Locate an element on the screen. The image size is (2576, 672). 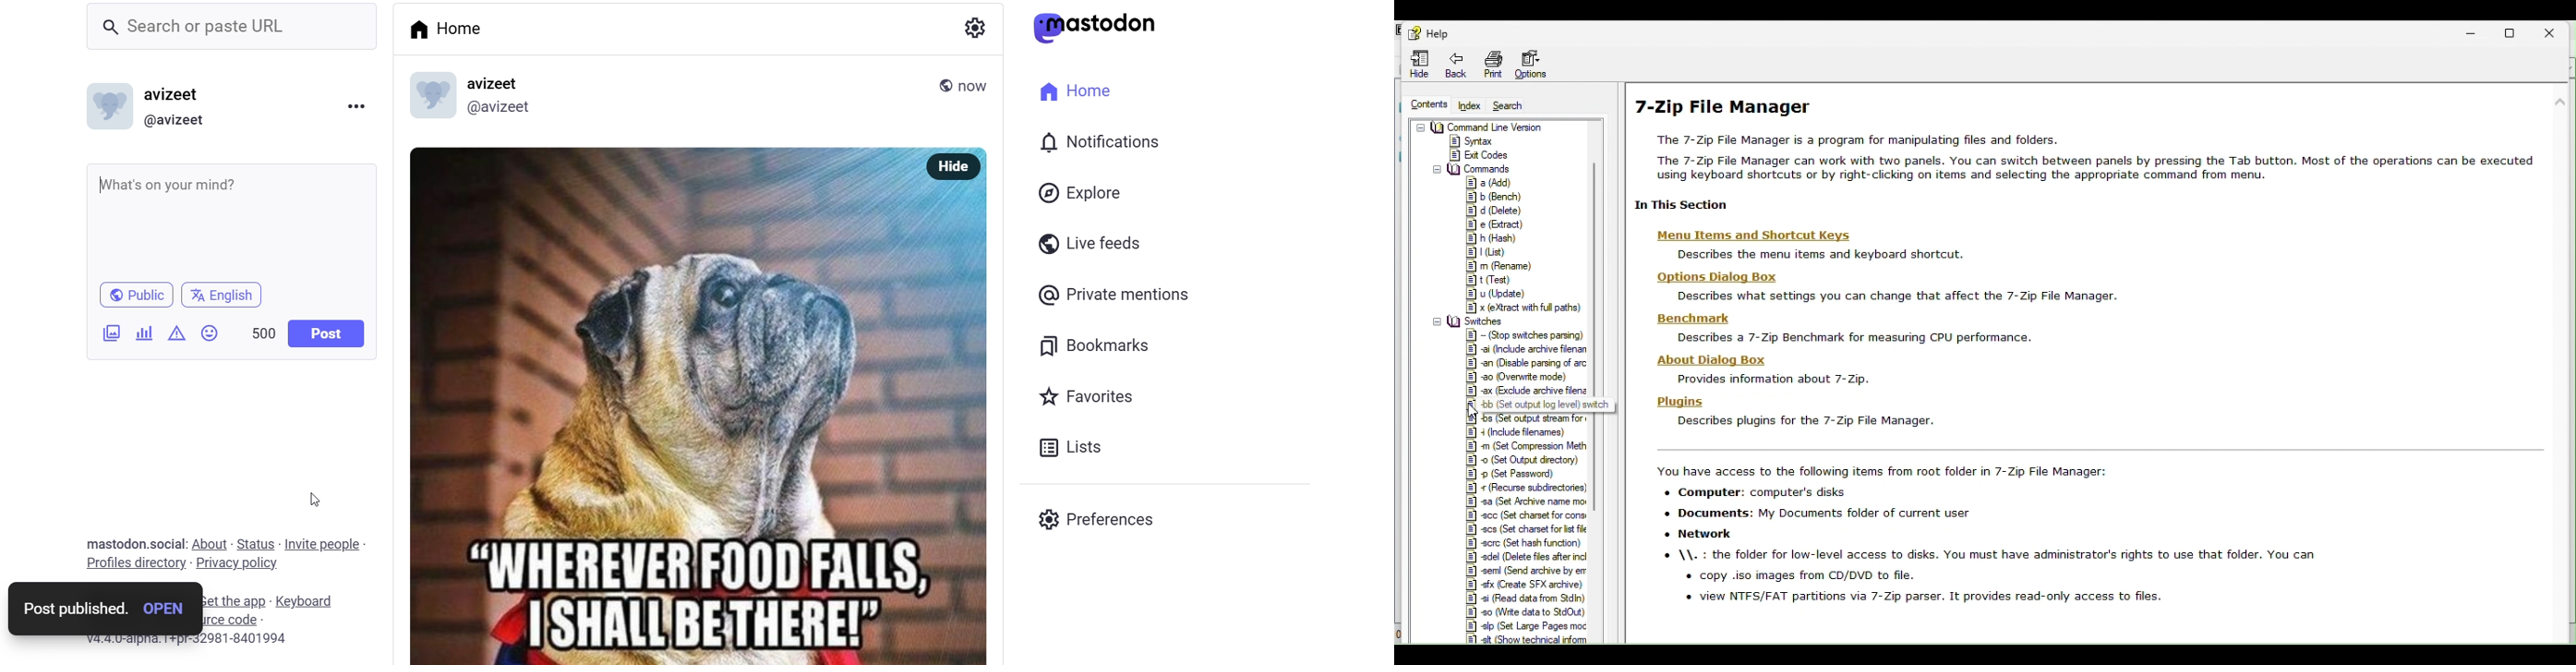
text is located at coordinates (113, 543).